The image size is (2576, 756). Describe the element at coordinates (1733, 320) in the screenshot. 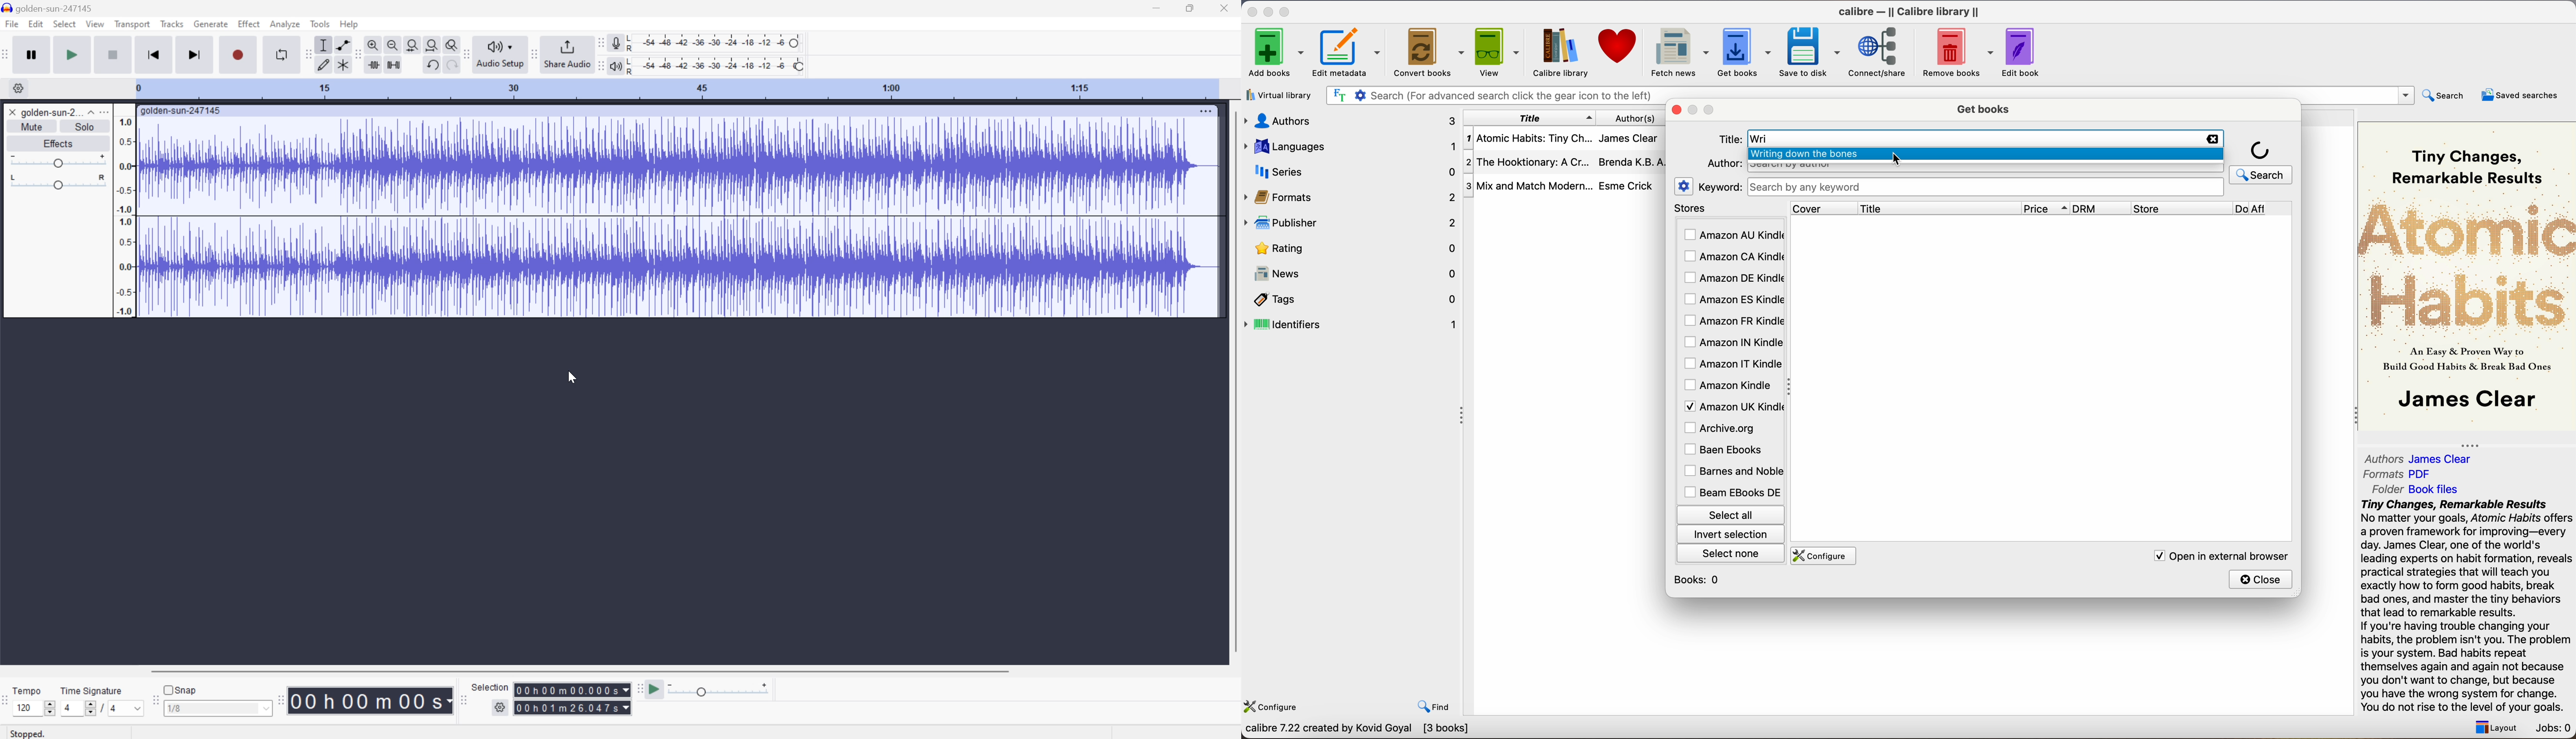

I see `Amazon FR Kindle` at that location.